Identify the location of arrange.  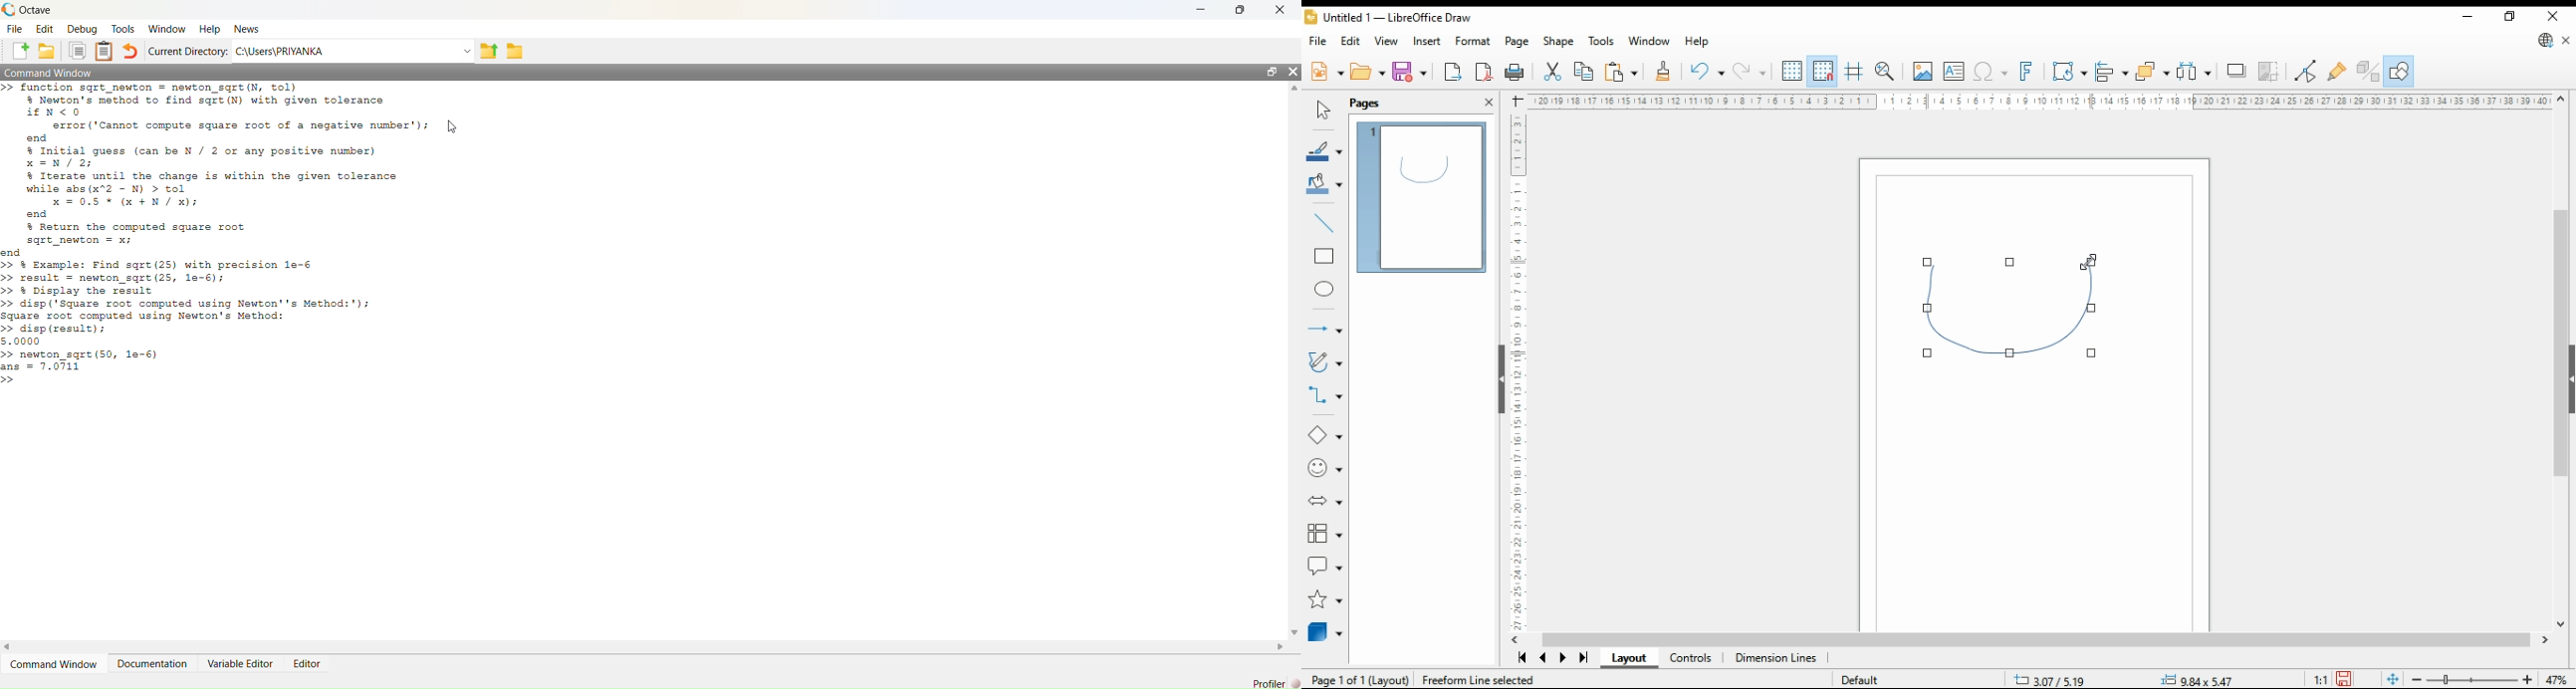
(2152, 71).